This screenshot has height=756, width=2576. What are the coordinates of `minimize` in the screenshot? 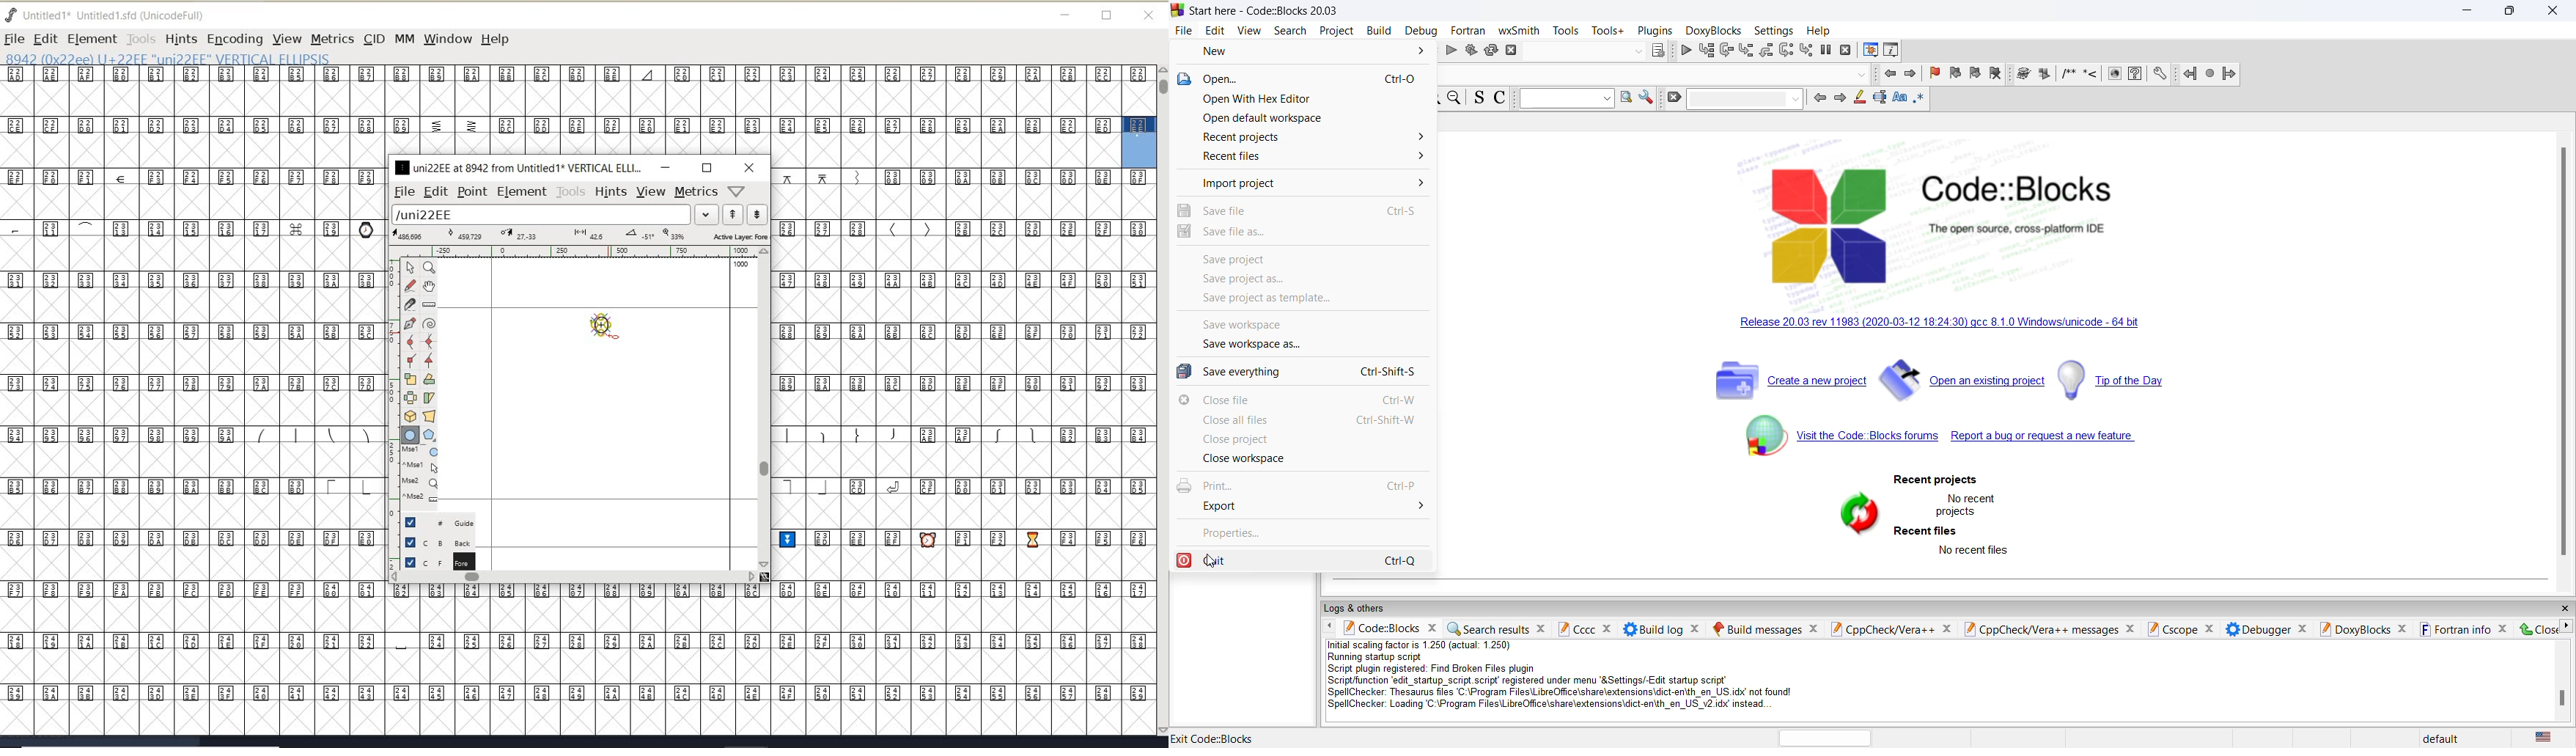 It's located at (665, 167).